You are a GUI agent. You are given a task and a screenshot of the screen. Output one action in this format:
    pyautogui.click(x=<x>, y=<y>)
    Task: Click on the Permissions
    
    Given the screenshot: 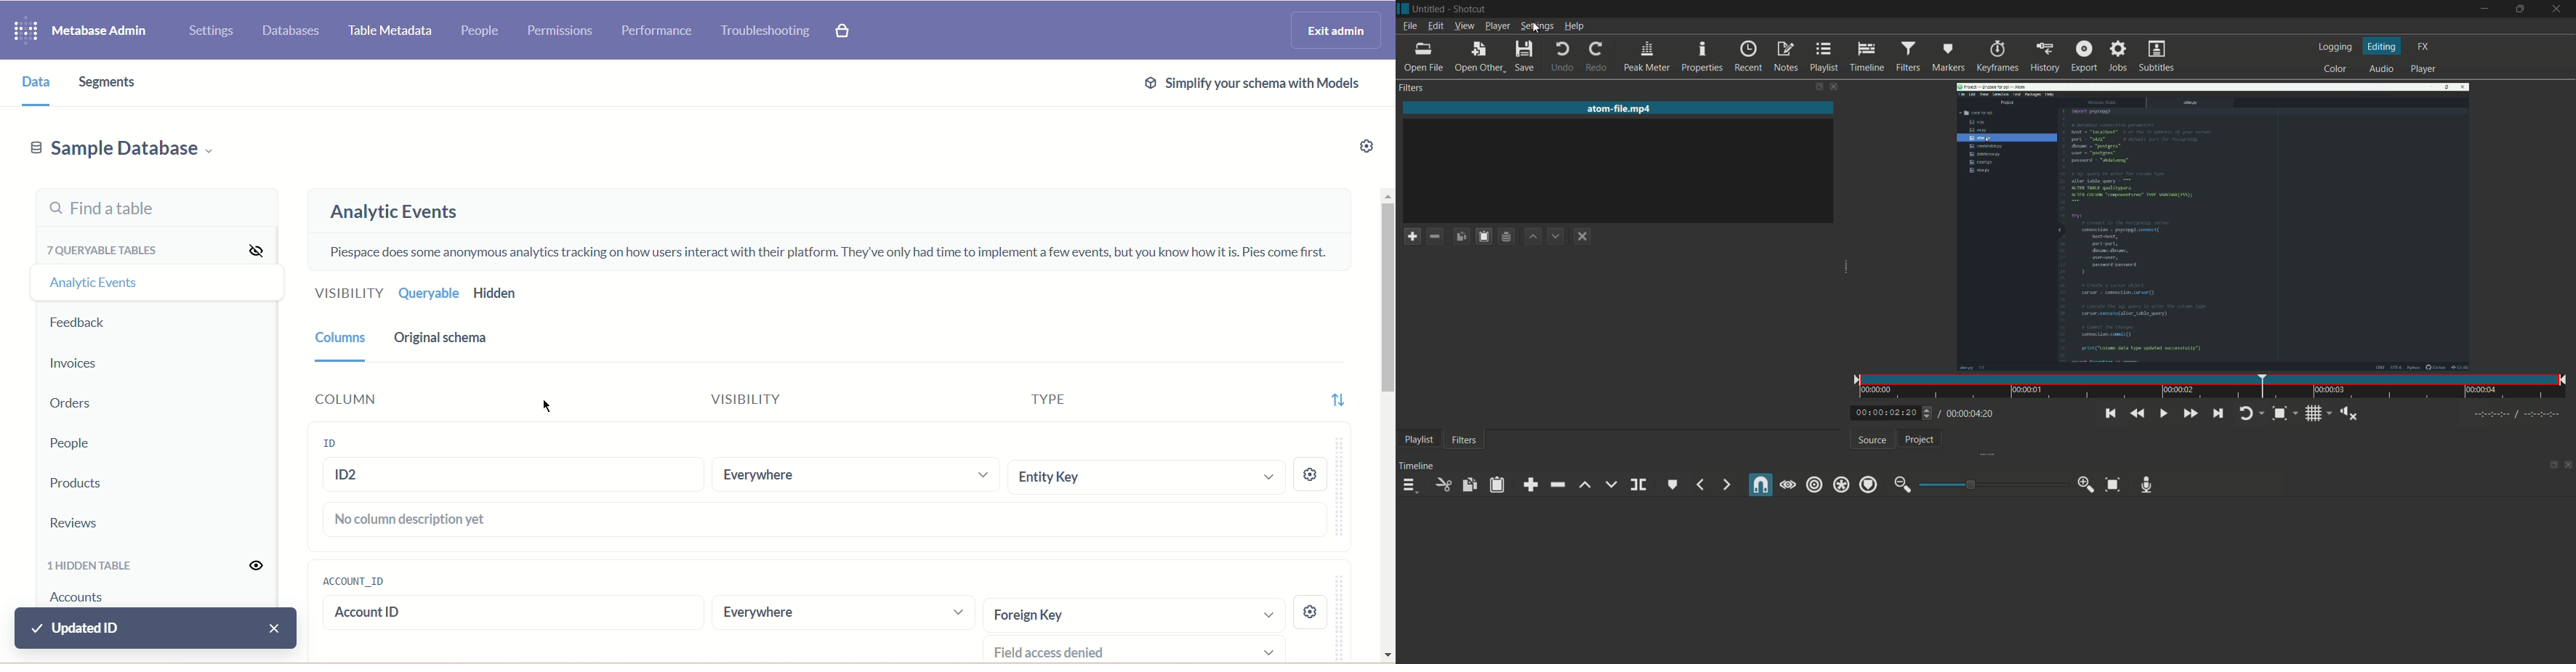 What is the action you would take?
    pyautogui.click(x=565, y=33)
    